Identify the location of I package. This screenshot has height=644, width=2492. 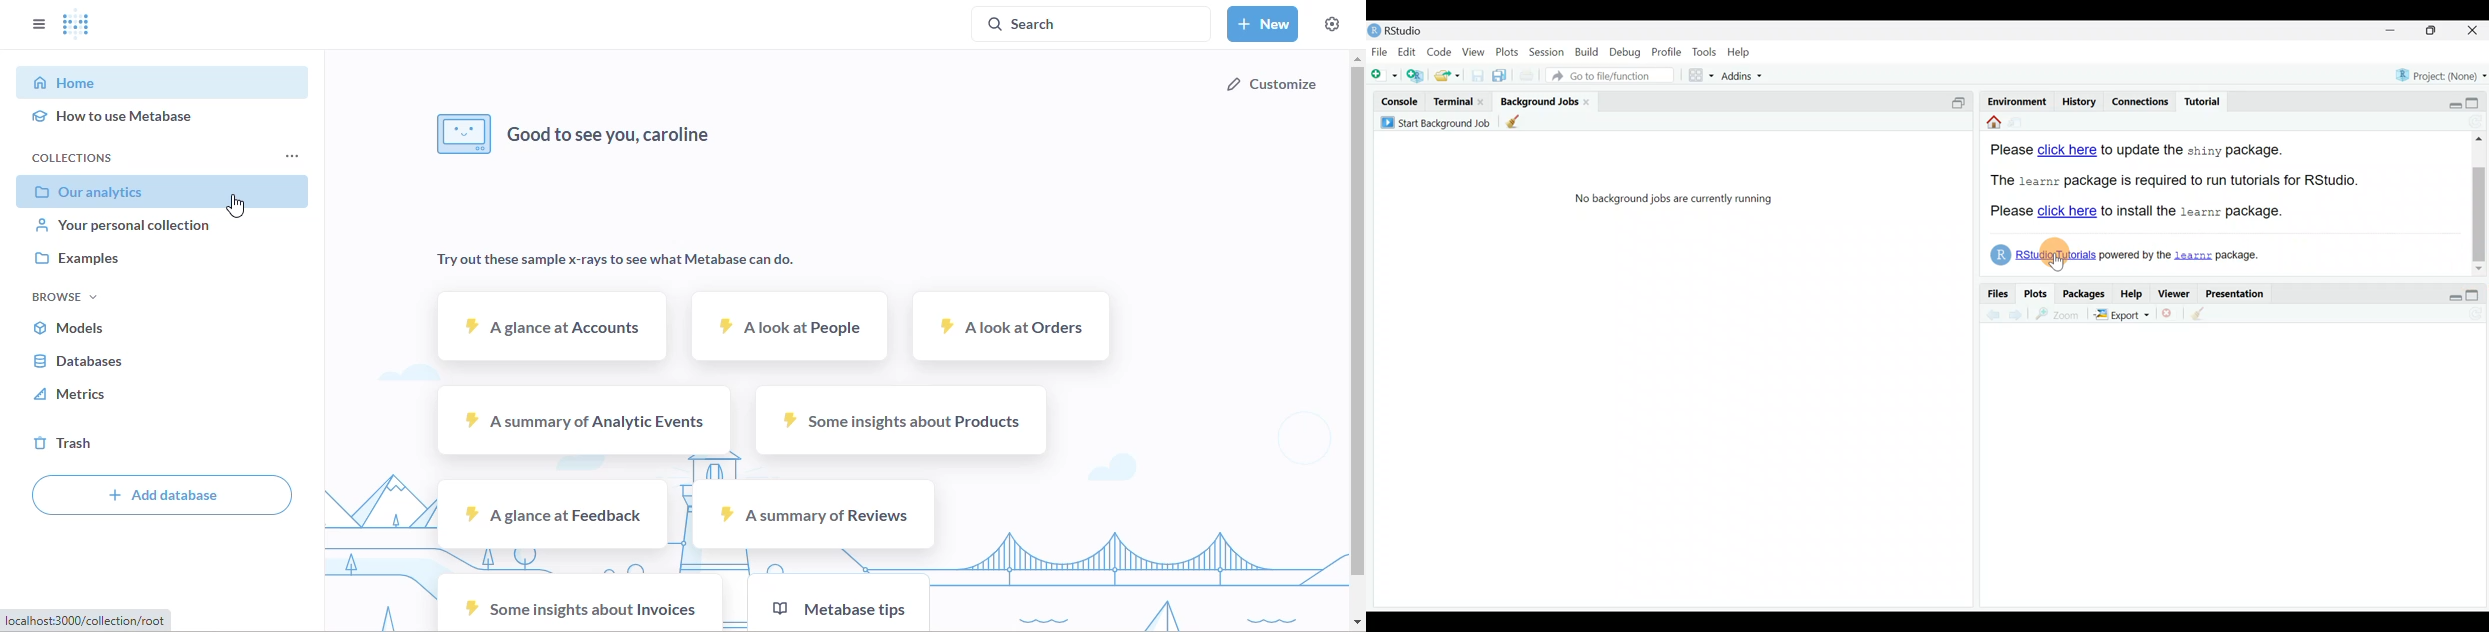
(2240, 254).